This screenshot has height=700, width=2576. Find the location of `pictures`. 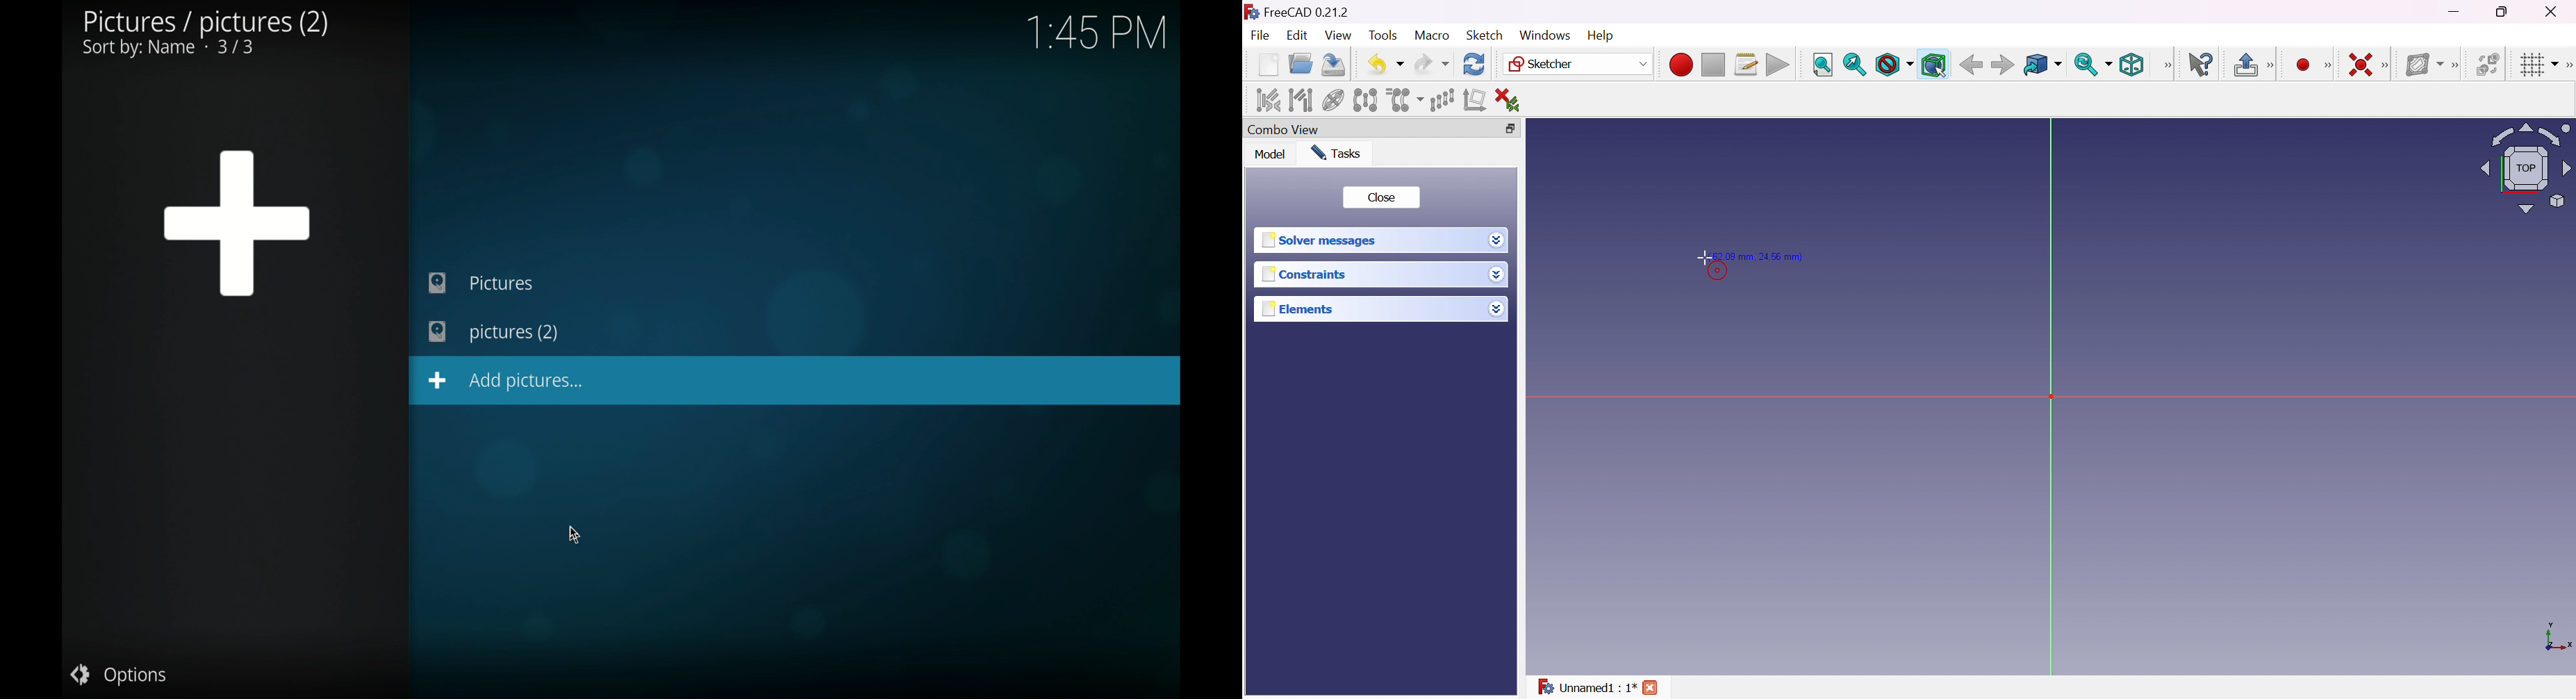

pictures is located at coordinates (496, 331).